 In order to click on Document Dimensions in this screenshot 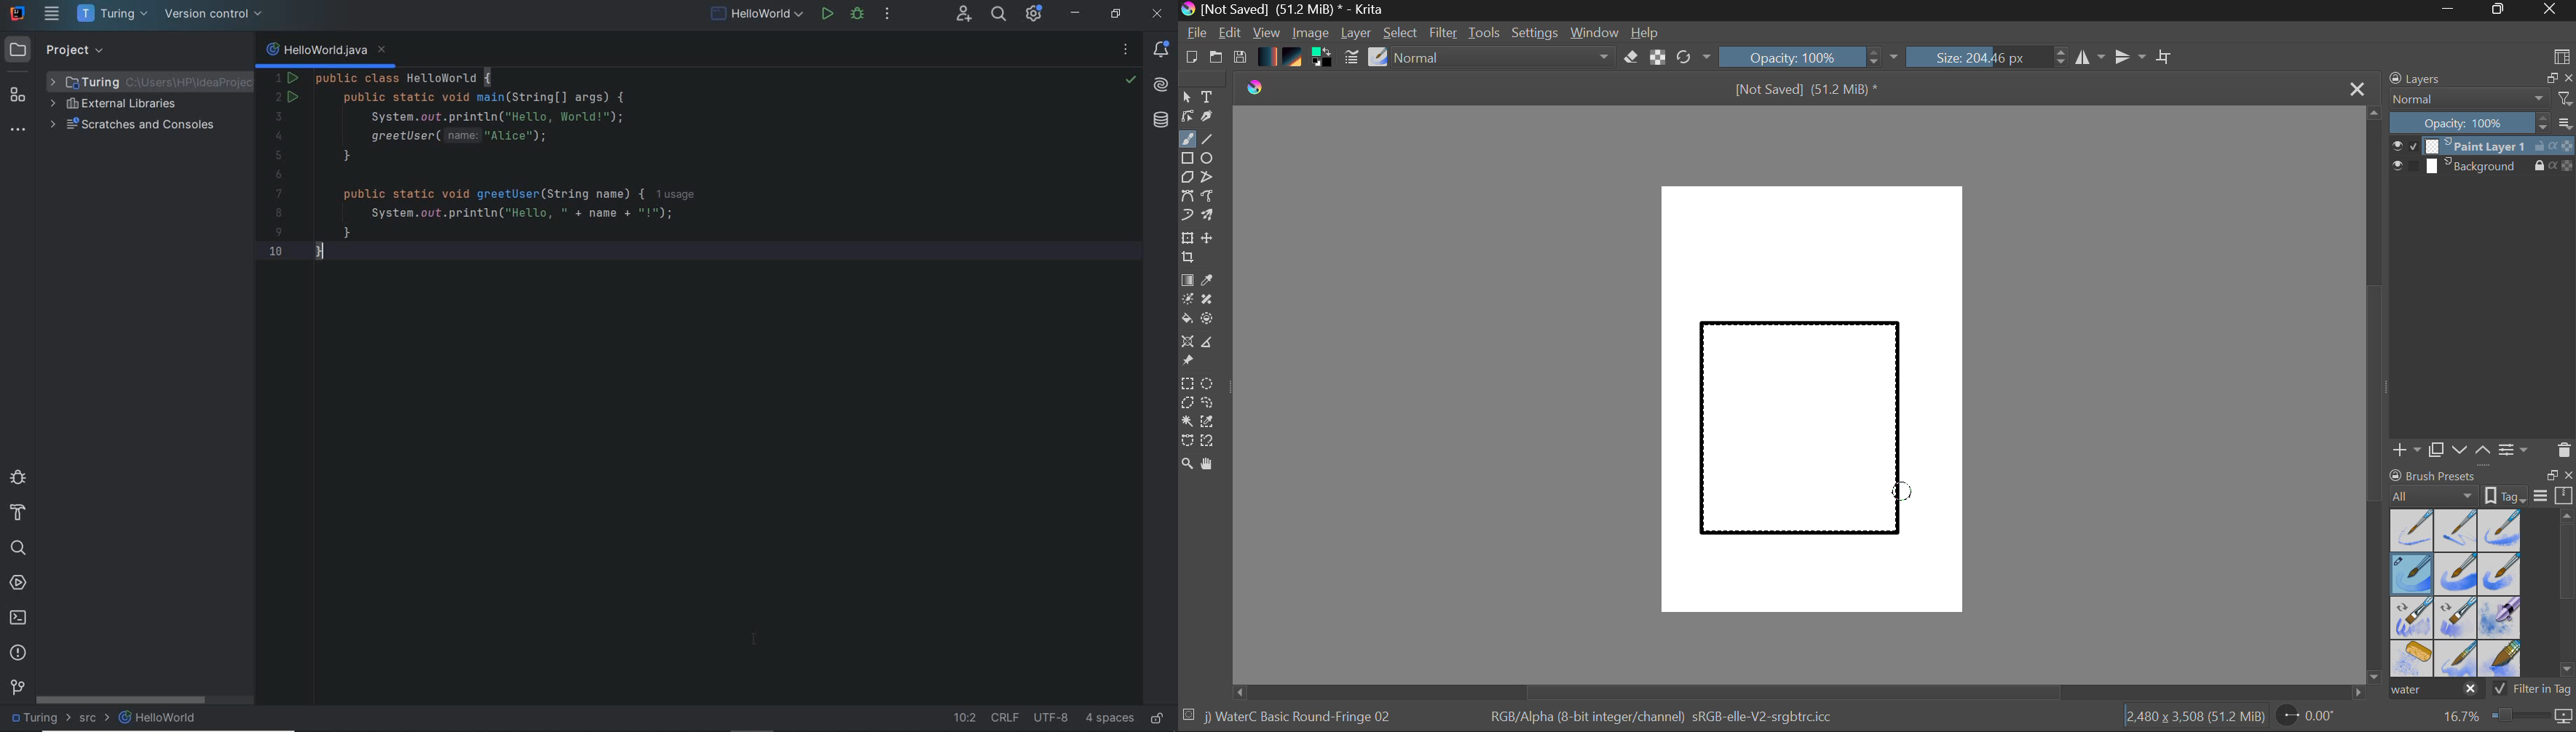, I will do `click(2194, 719)`.